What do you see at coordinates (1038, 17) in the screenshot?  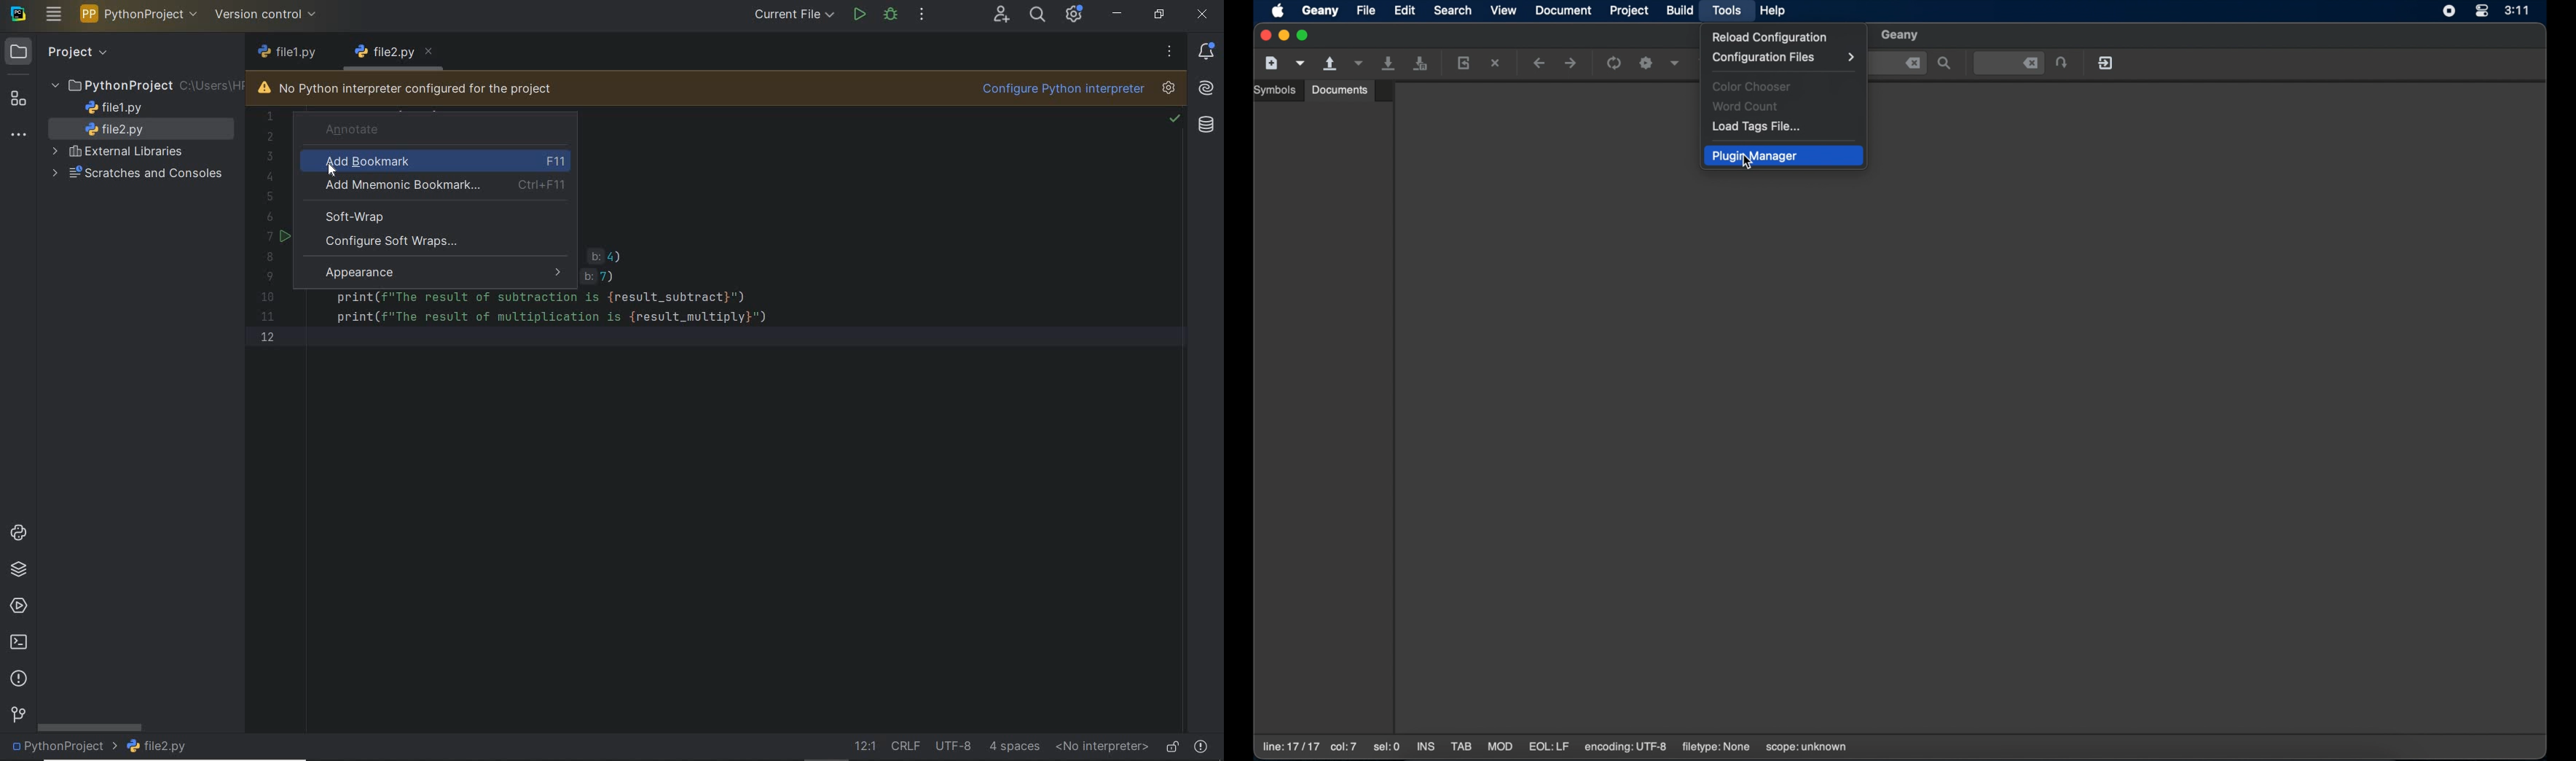 I see `search everywhere` at bounding box center [1038, 17].